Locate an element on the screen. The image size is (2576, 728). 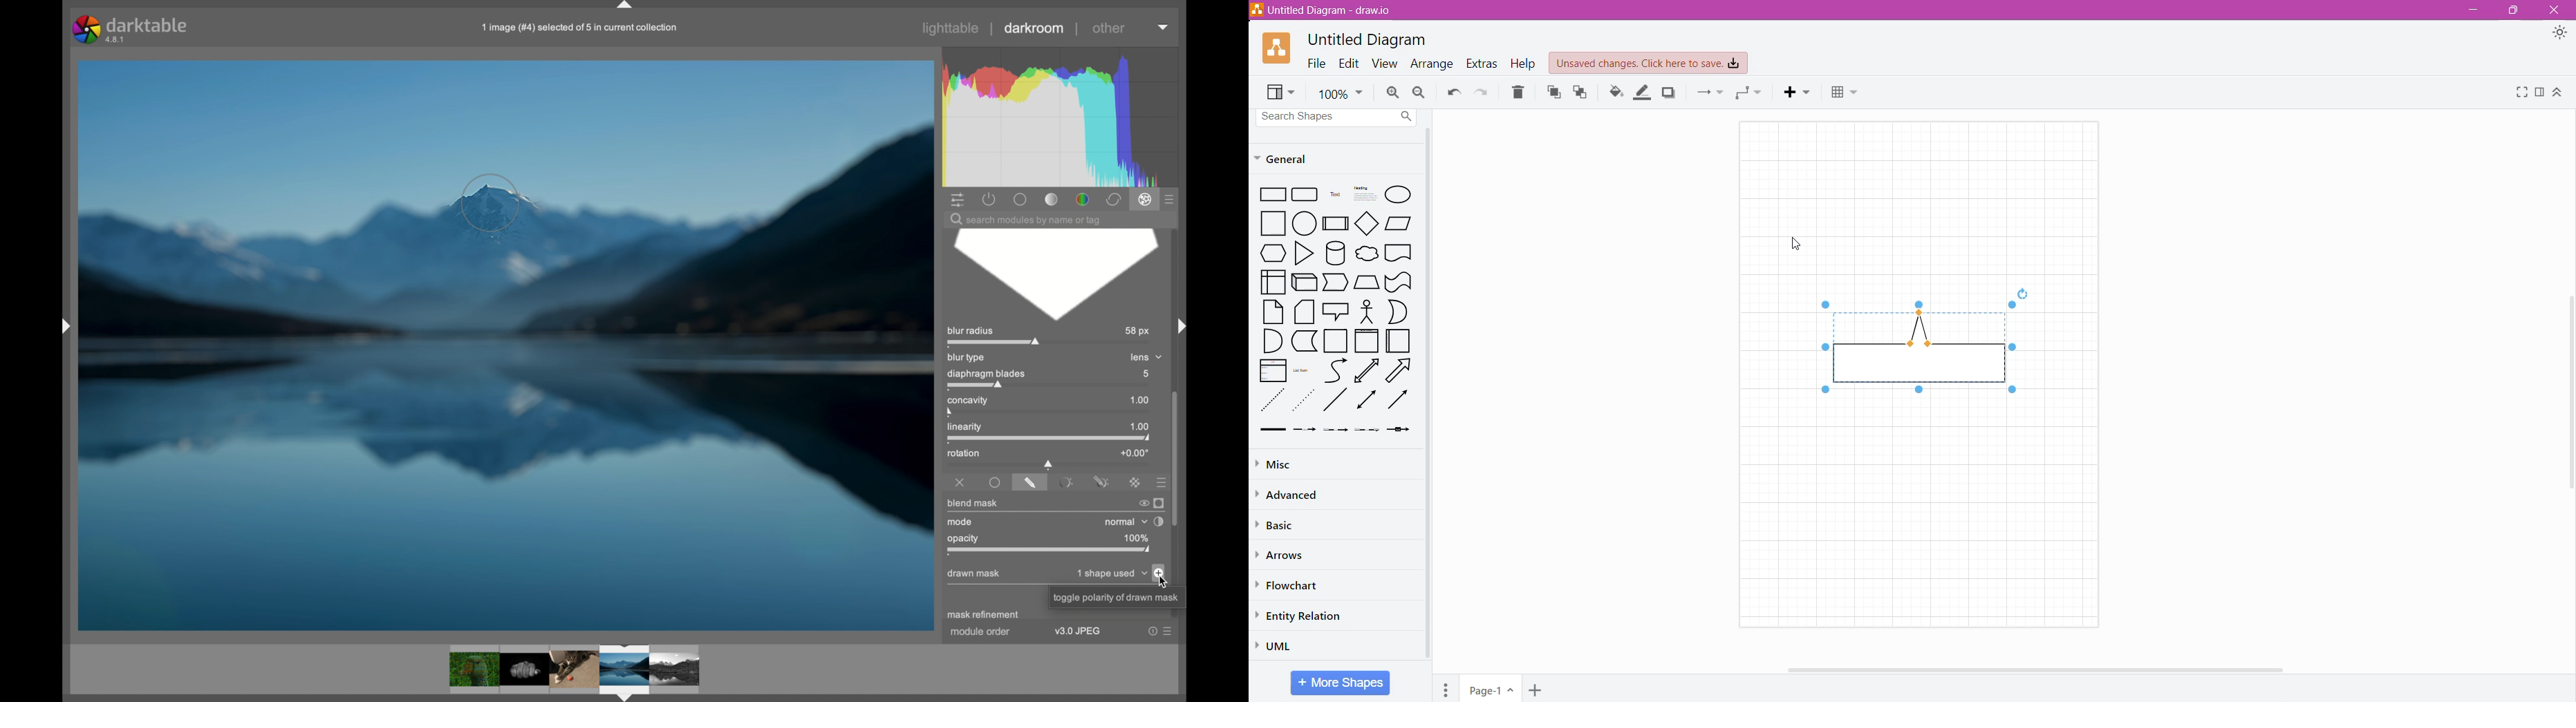
1.00 is located at coordinates (1139, 400).